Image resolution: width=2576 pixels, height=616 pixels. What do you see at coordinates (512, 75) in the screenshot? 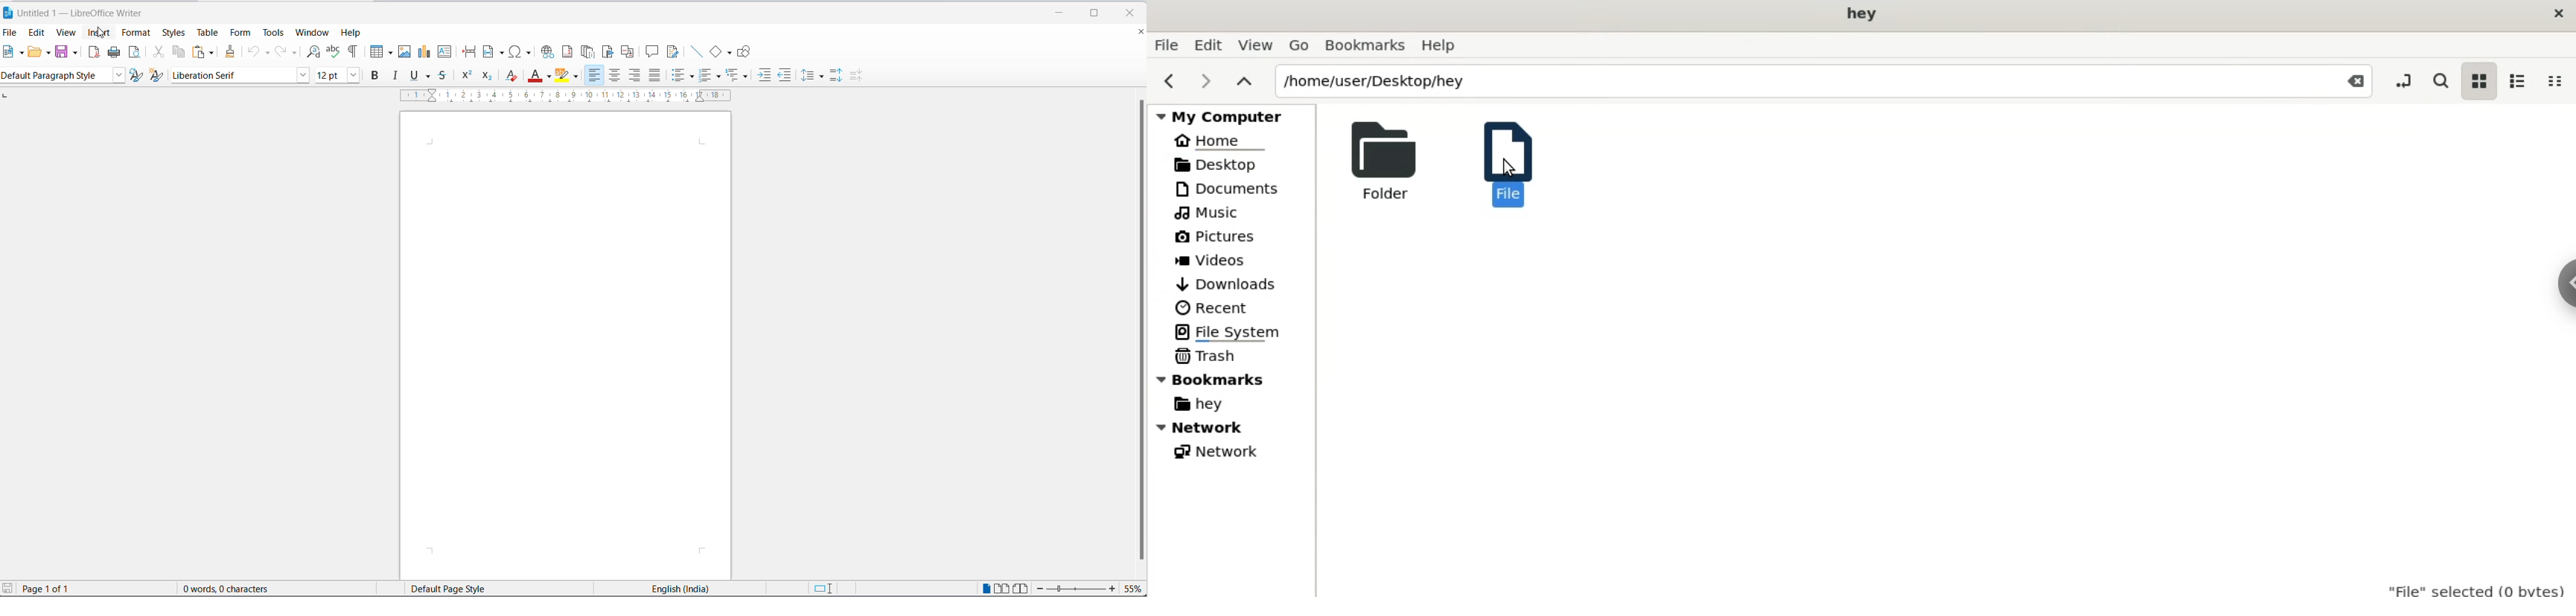
I see `clear direct formatting` at bounding box center [512, 75].